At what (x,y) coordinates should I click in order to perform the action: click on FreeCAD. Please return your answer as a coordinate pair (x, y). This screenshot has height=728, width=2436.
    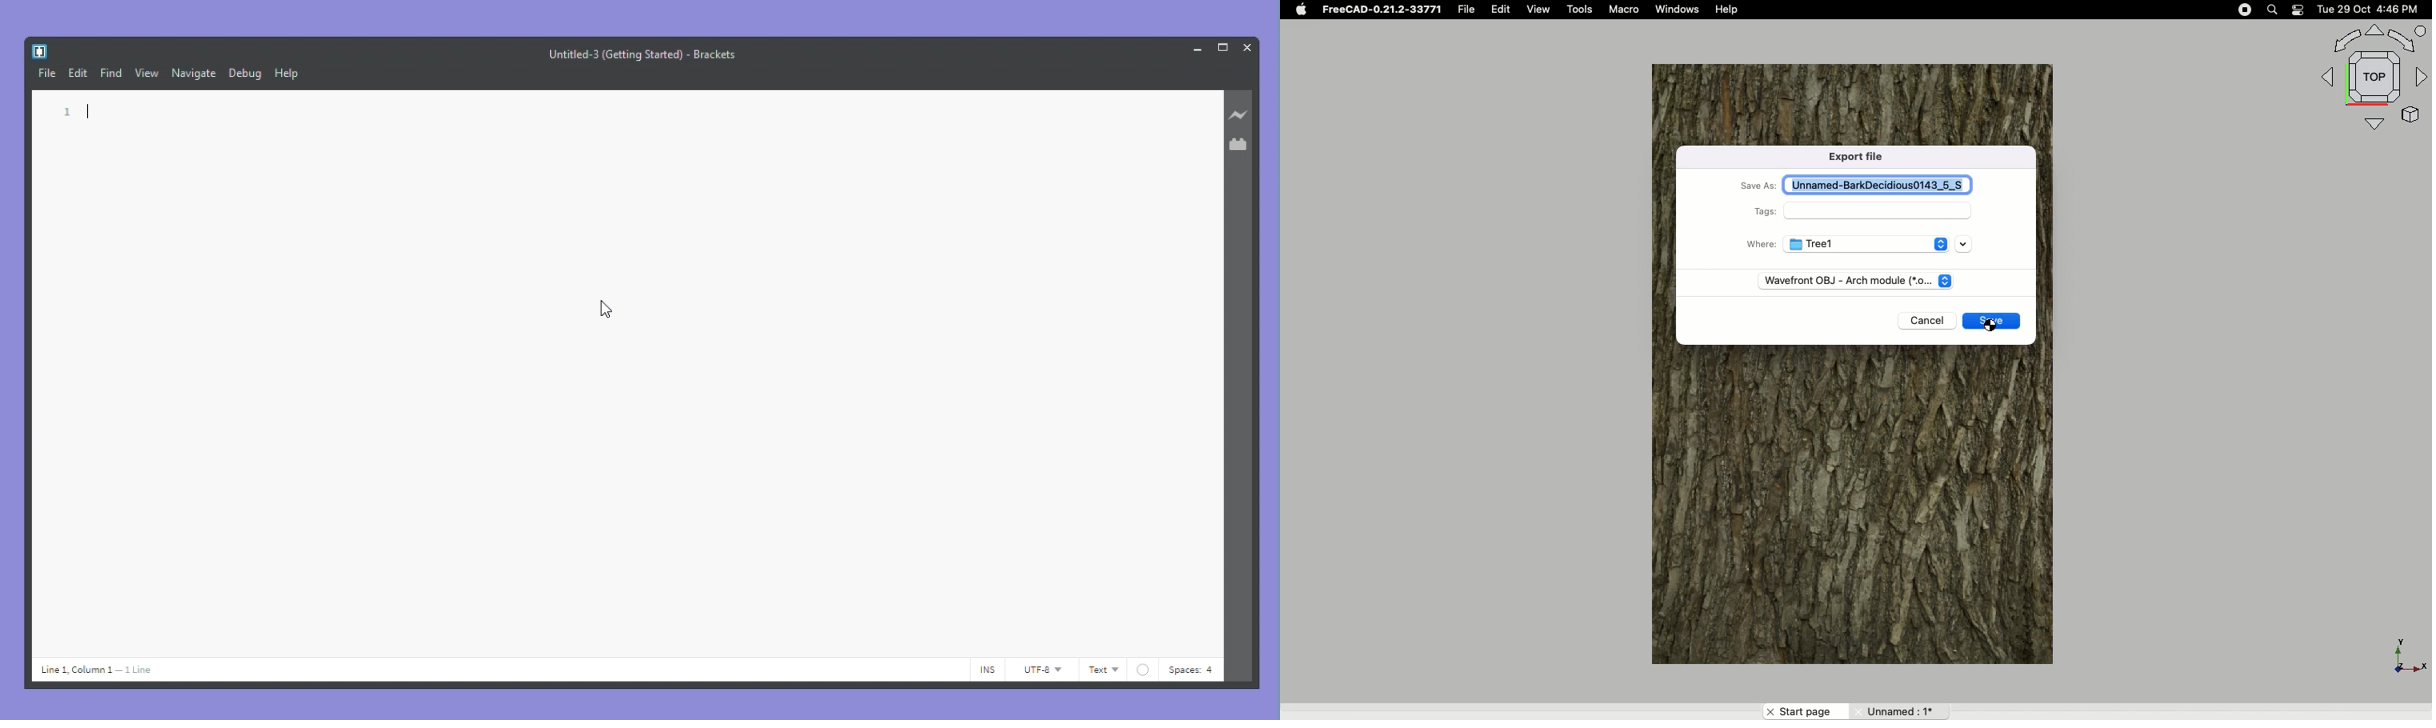
    Looking at the image, I should click on (1380, 10).